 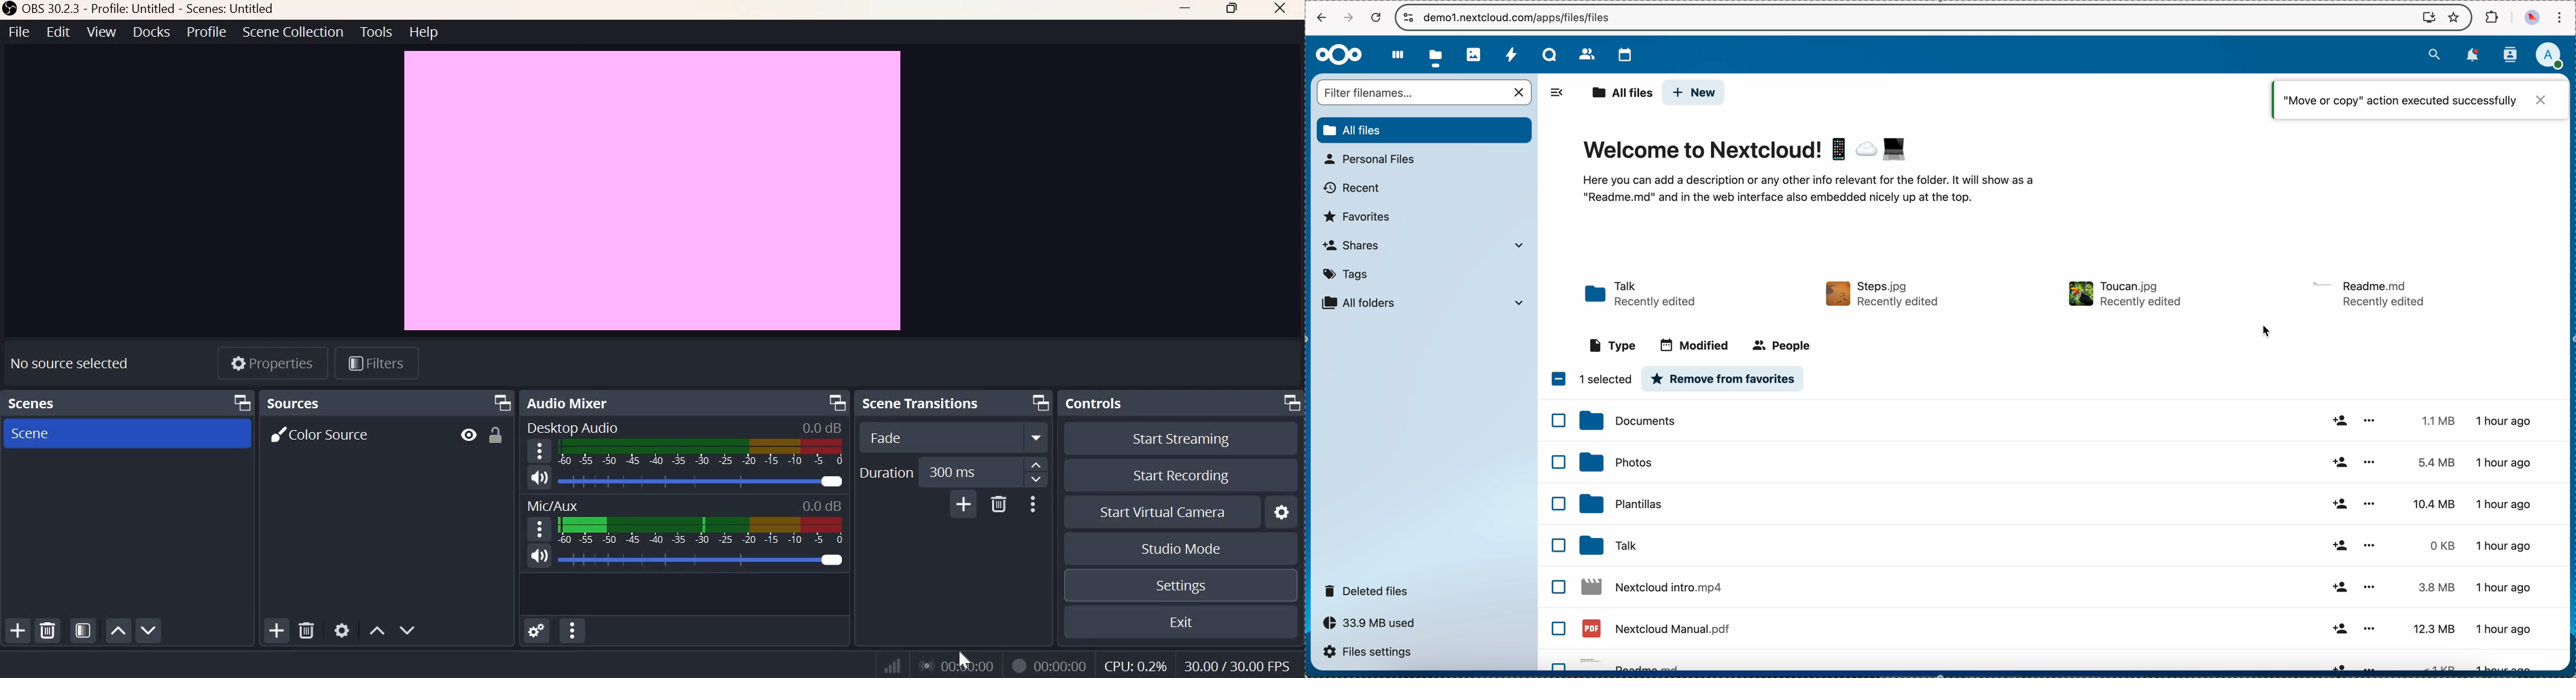 I want to click on Dock Options icon, so click(x=834, y=403).